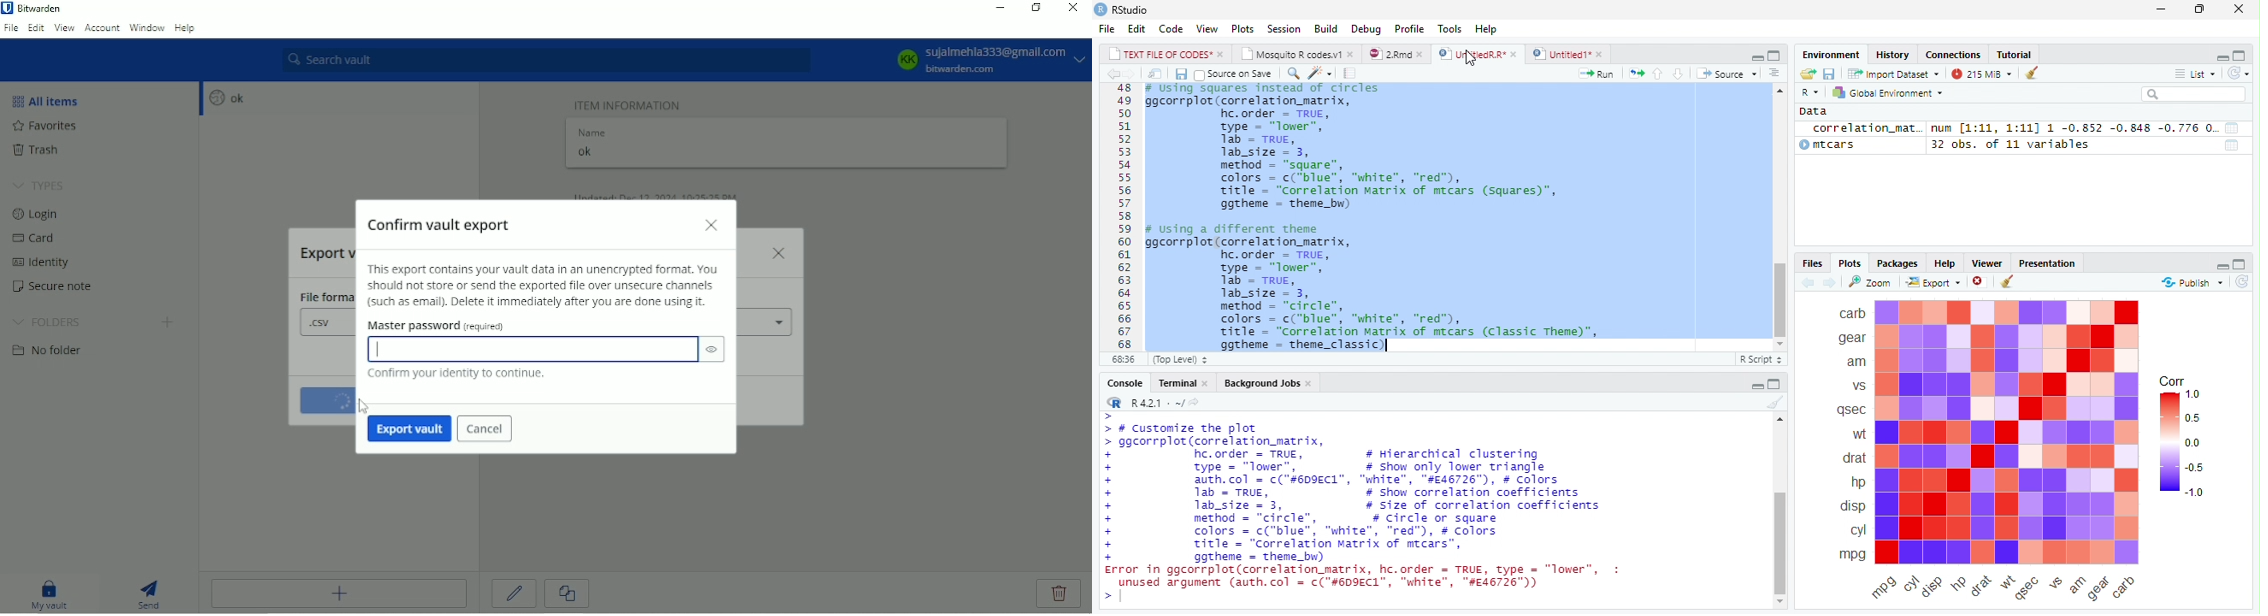 The image size is (2268, 616). I want to click on # Using squares instead of circles
ggcorrplot (correlation_matrix,
he. order = TRUE,
type = “lower”,
Tab = TRUE,
Tab_size = 3,
method - “square”,
colors = c("blue”, "white", "red",
title = "Correlation vatrix of mtcars (squares)”,
ggthene = theme_bw)
# using a different theme
ggcorrplot (correlation_matrix,
he. order = TRUE,
type = “lower”,
Tab = TRUE,
lab_size = 3,
method = “circle”,
colors = c("blue”, "white", "red",
title = "Correlation Matrix of mtcars (Classic Theme)”,
ggtheme = theme_classic)|, so click(1449, 217).